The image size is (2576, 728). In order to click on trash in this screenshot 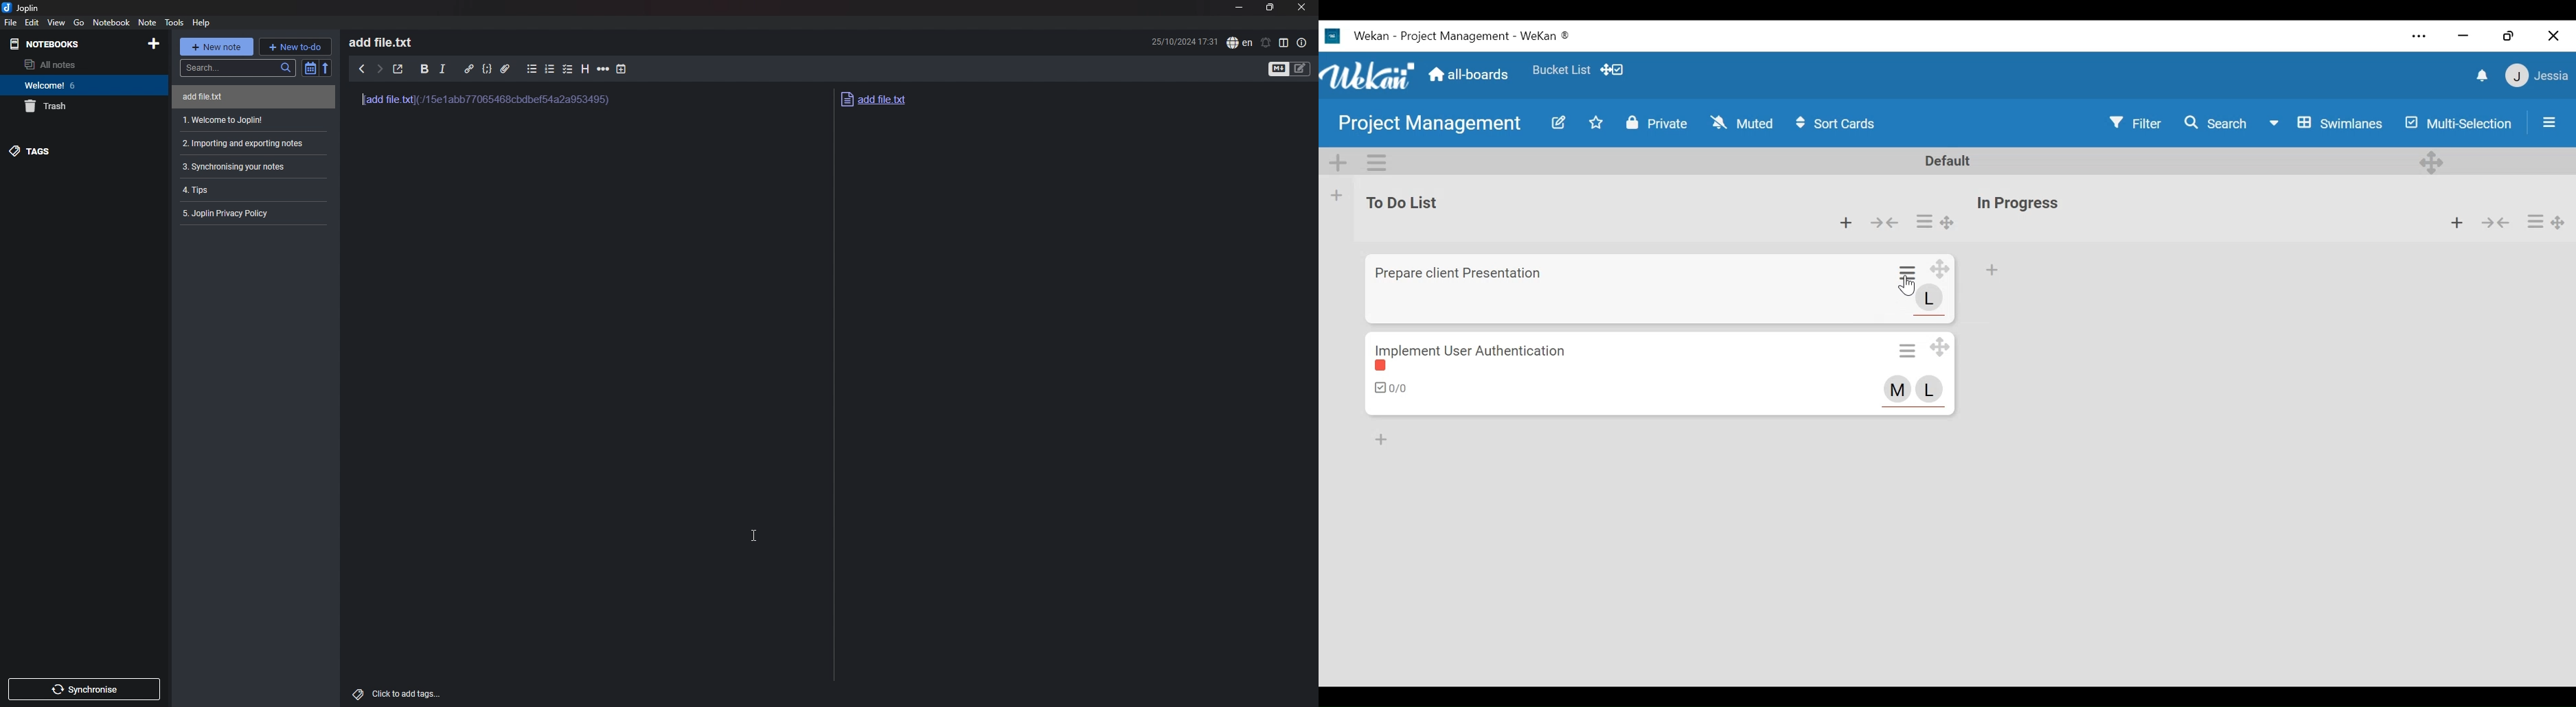, I will do `click(76, 105)`.